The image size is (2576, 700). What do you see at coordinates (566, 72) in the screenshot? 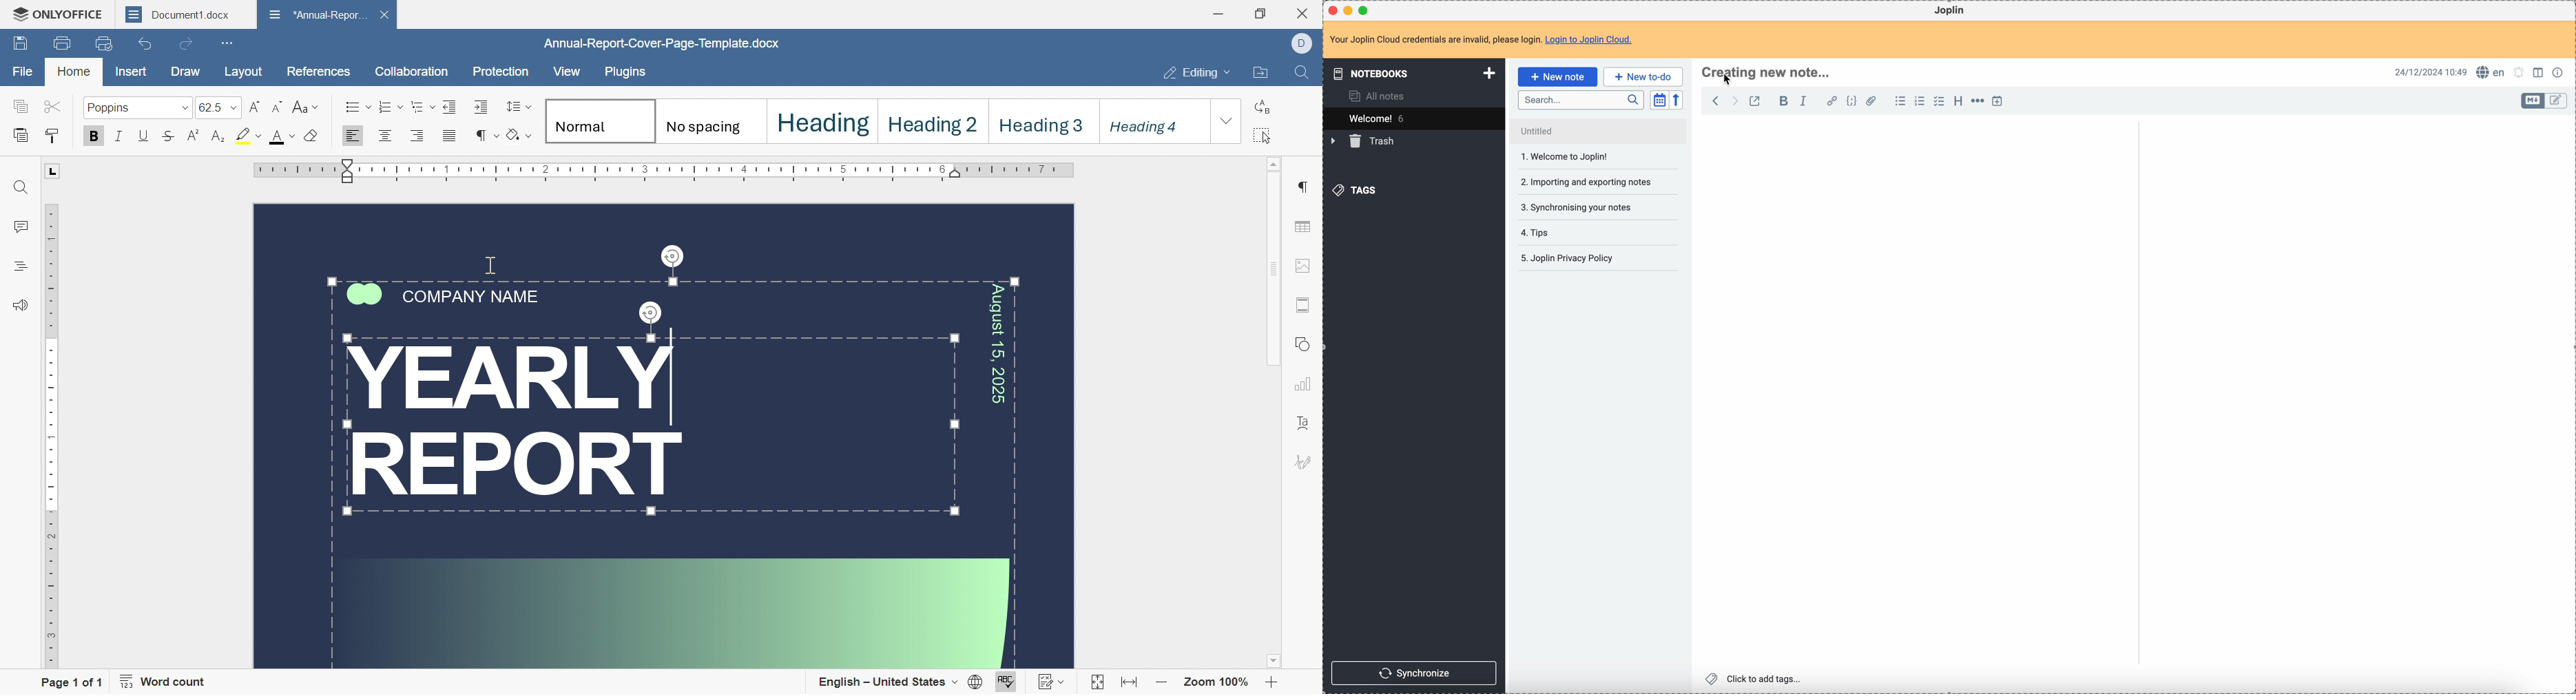
I see `view` at bounding box center [566, 72].